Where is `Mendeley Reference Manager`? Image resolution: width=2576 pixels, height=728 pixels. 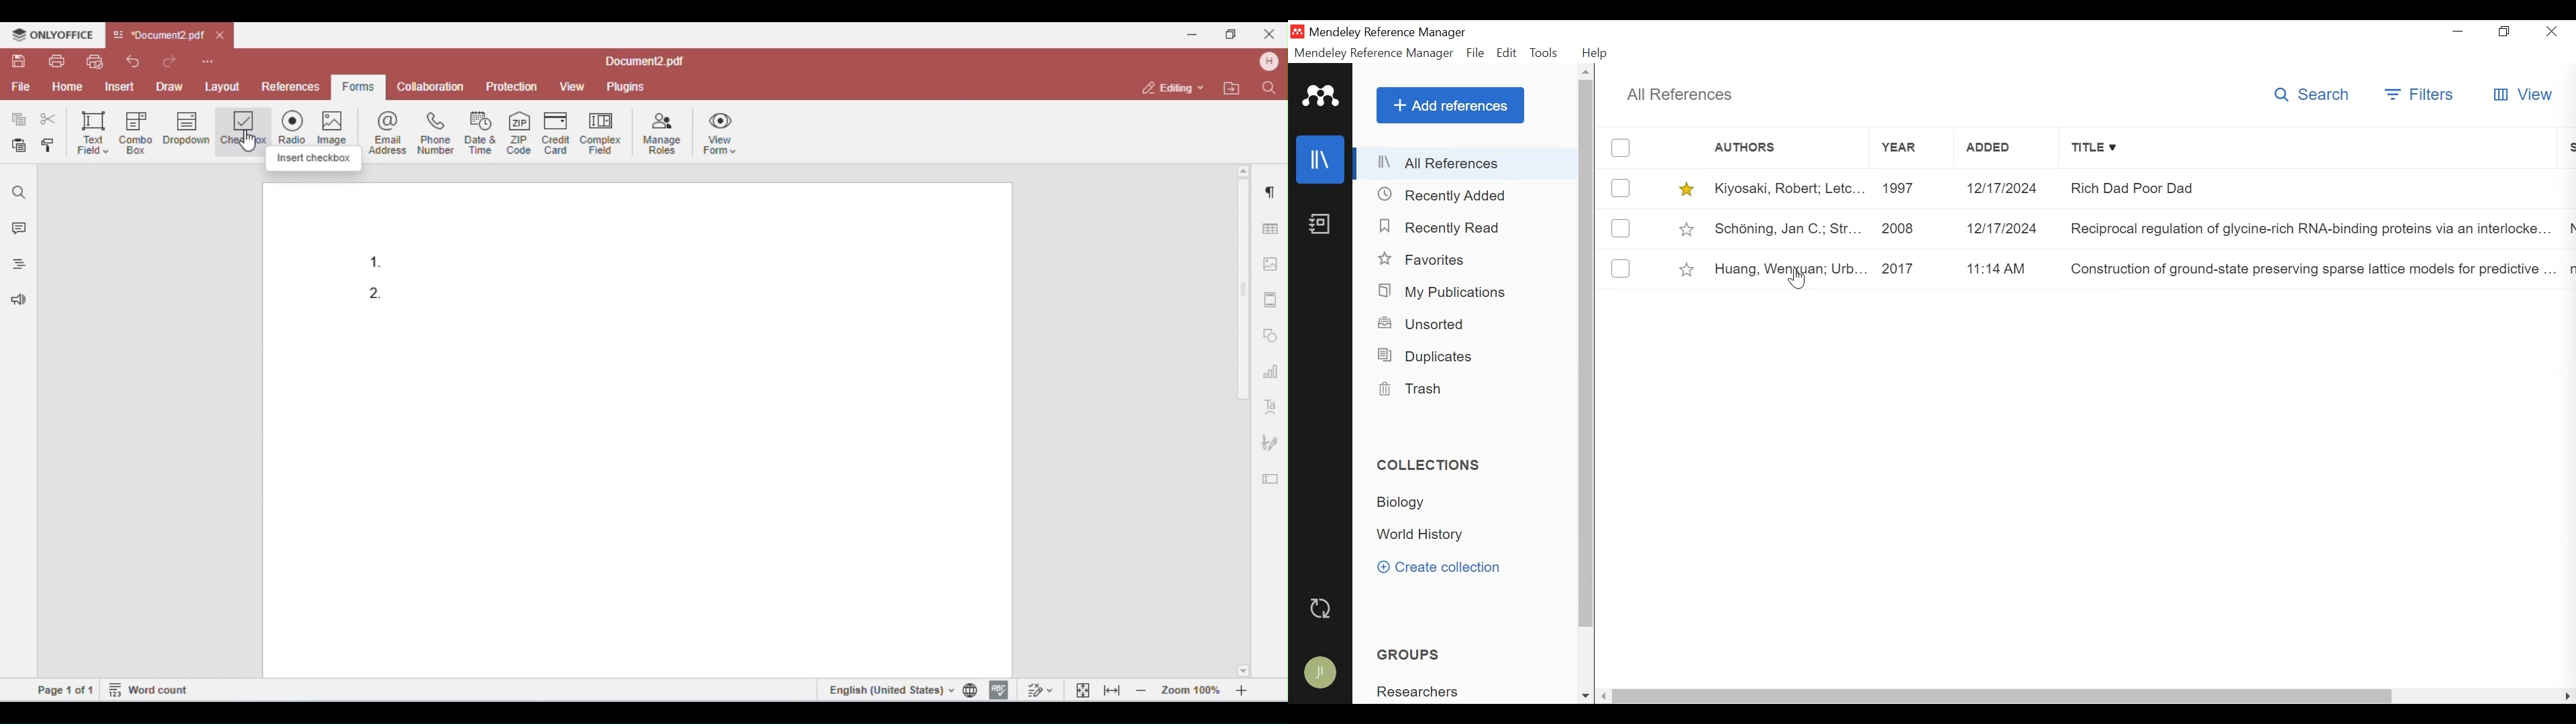
Mendeley Reference Manager is located at coordinates (1391, 34).